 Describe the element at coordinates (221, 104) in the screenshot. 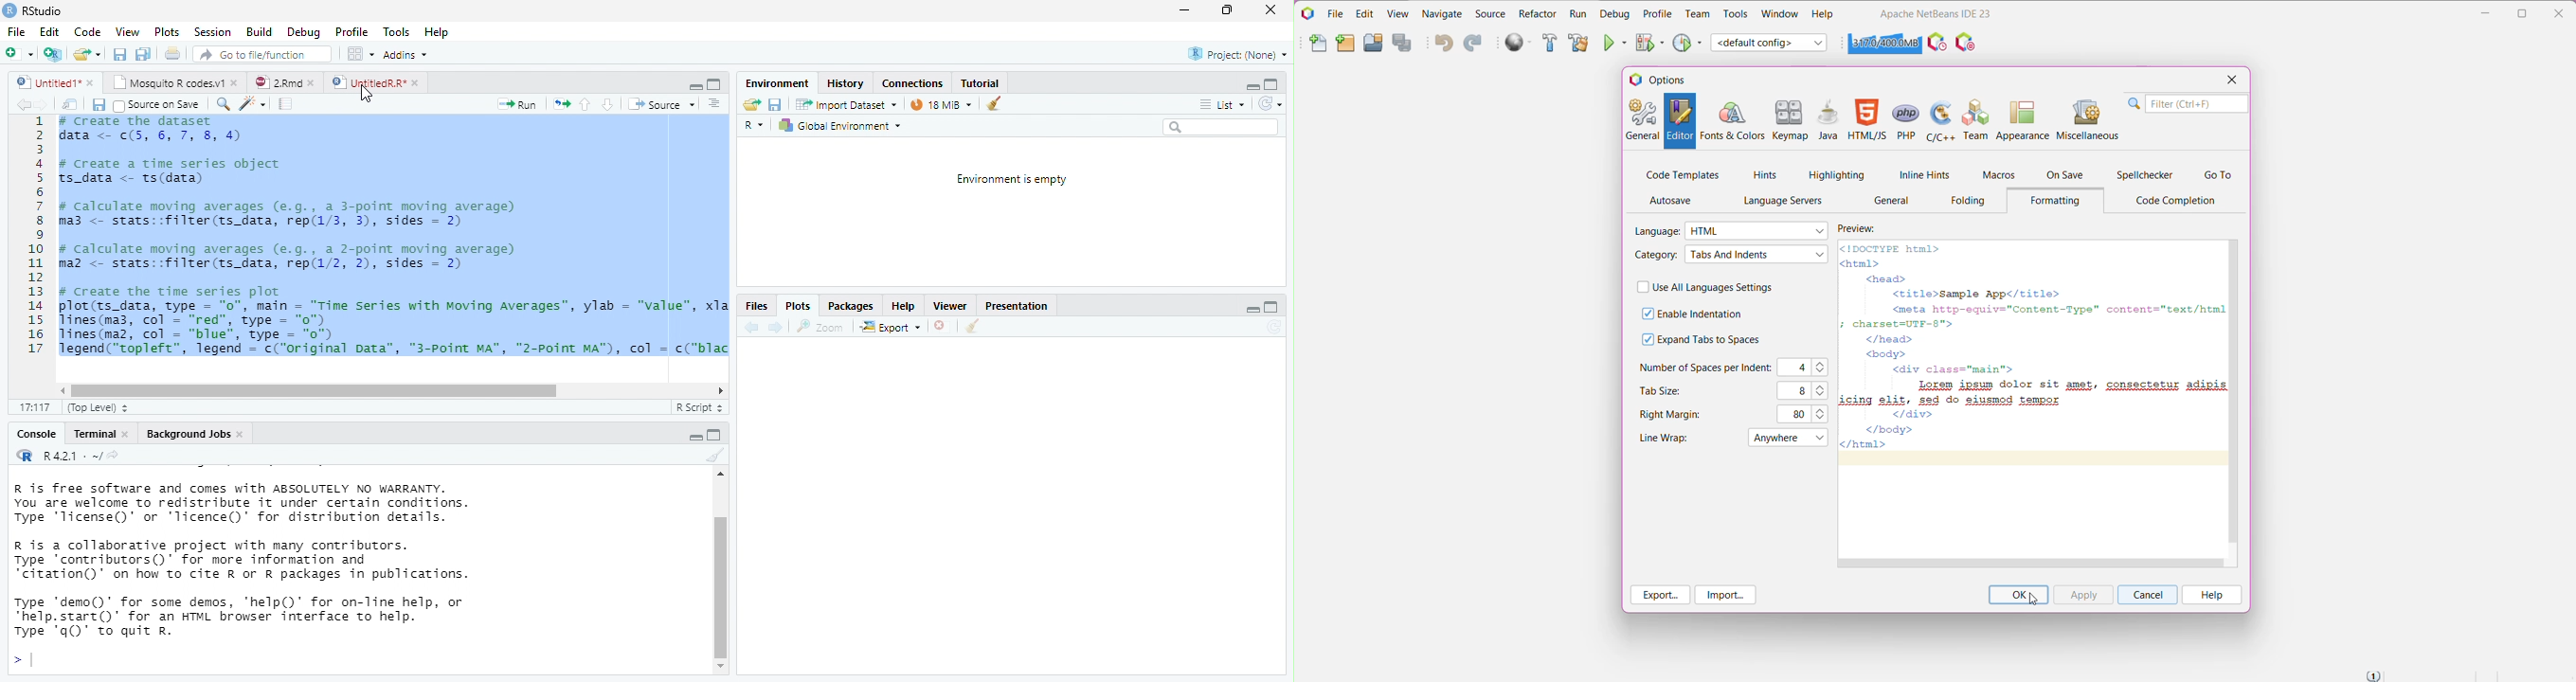

I see `search` at that location.